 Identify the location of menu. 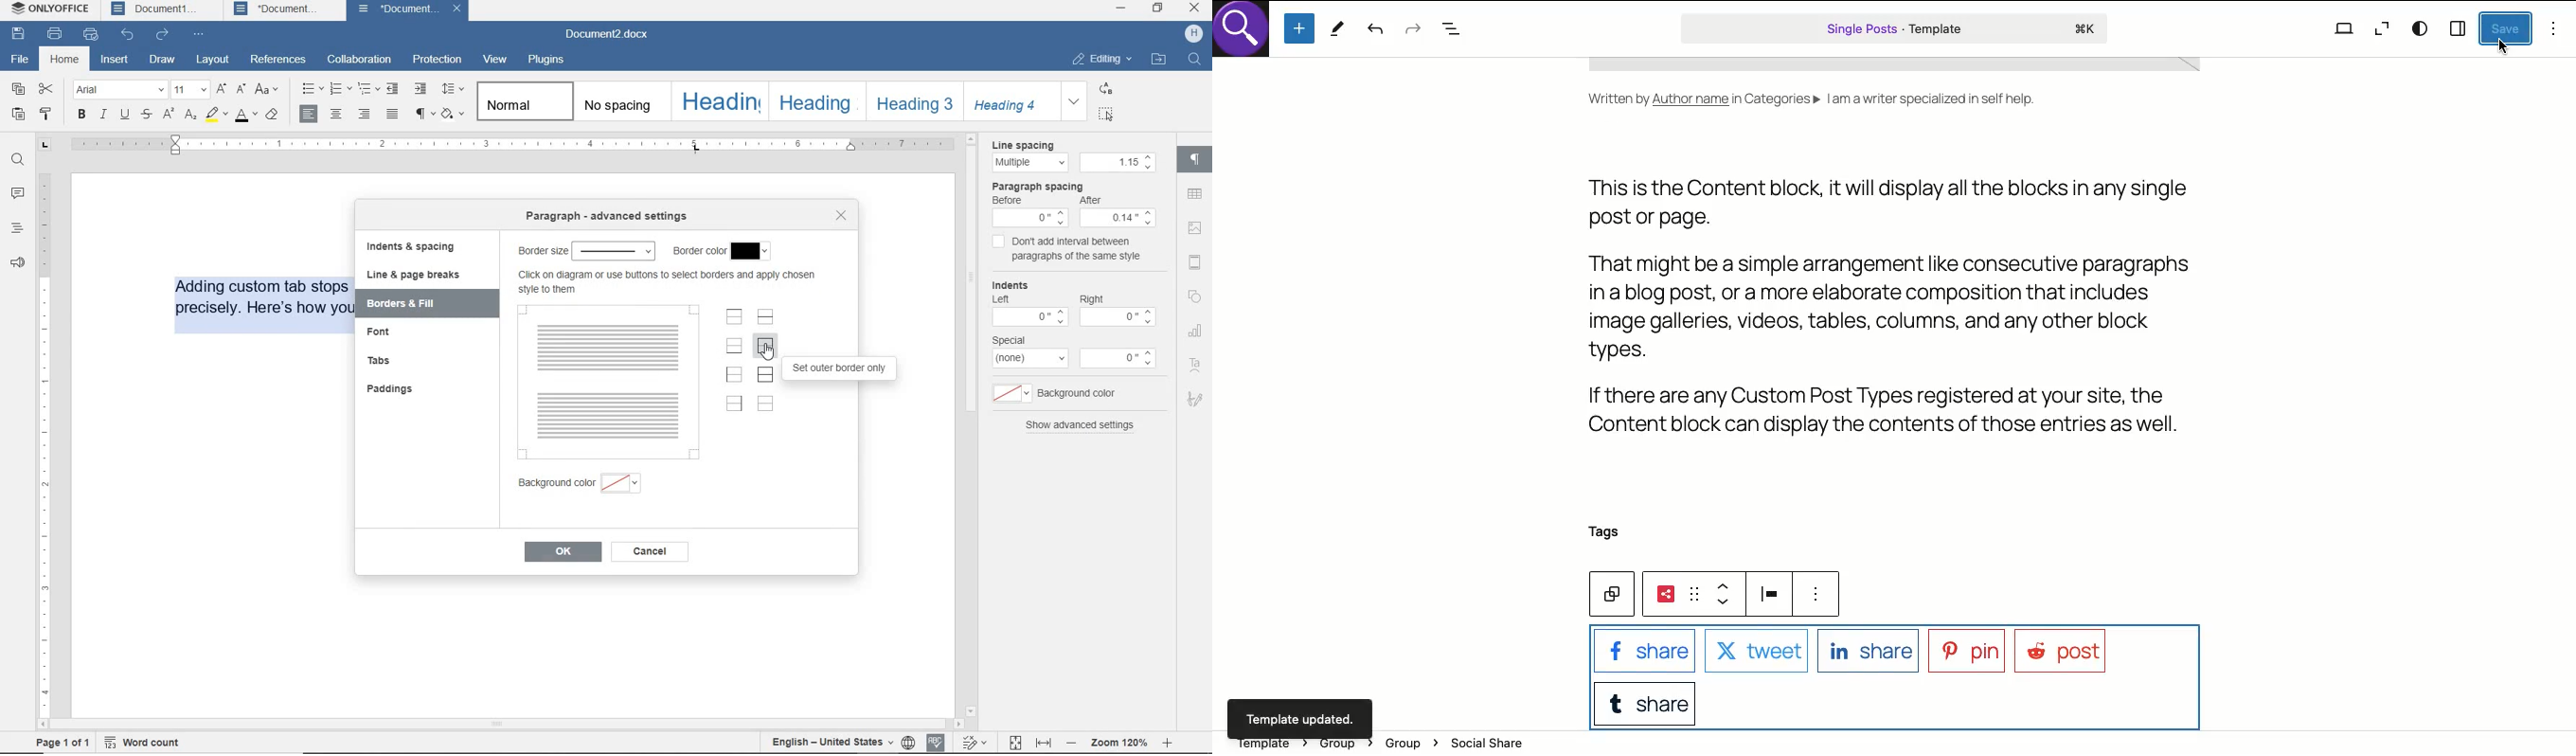
(1031, 360).